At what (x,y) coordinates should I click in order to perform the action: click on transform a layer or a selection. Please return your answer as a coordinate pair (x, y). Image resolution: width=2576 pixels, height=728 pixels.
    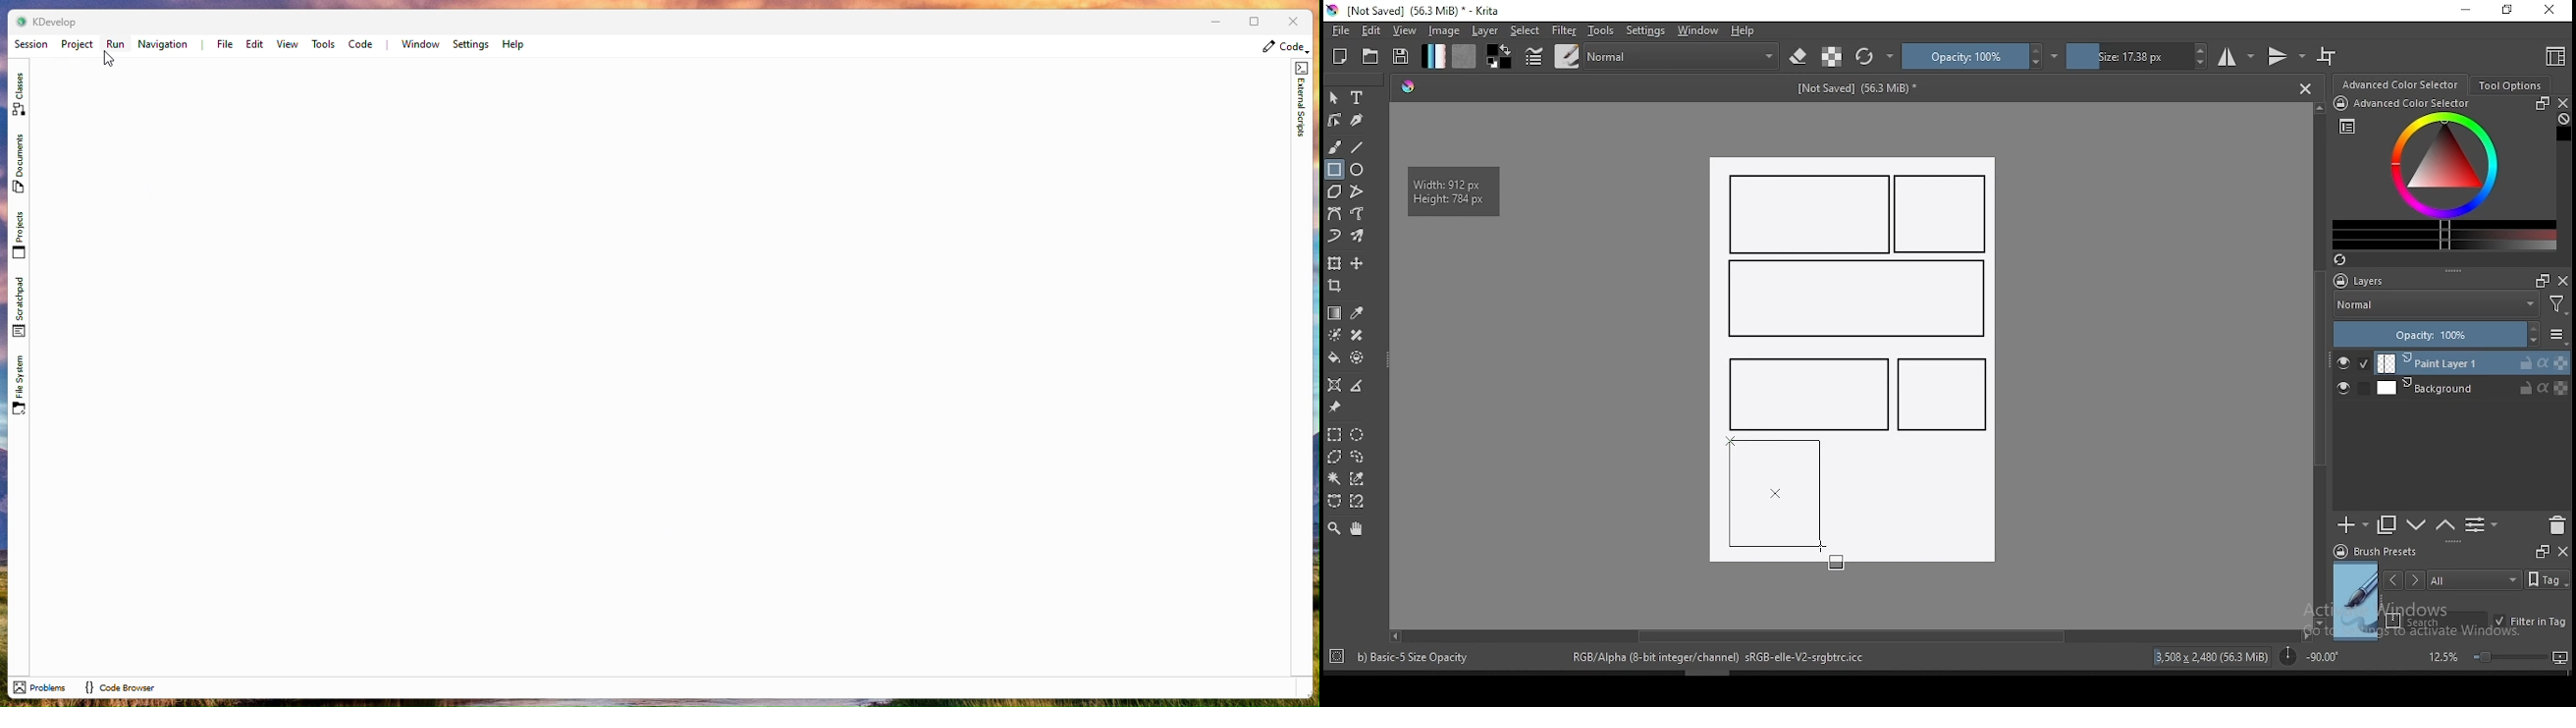
    Looking at the image, I should click on (1334, 262).